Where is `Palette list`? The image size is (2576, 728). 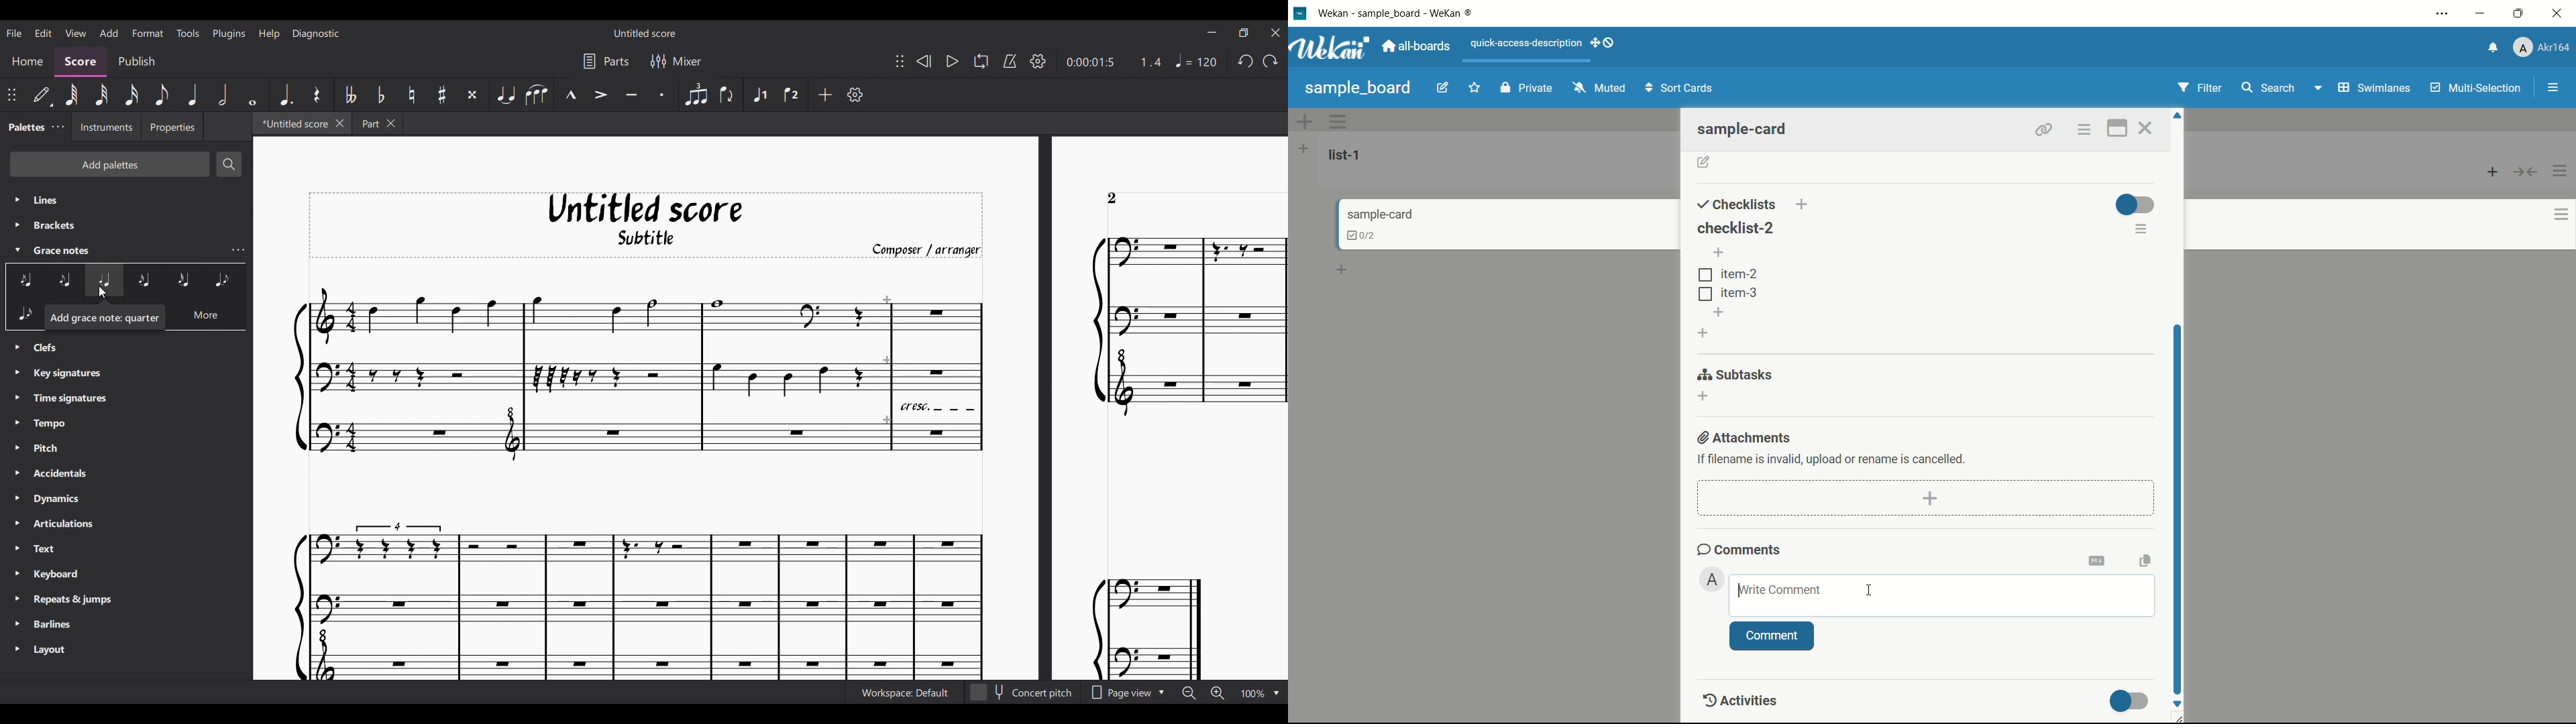
Palette list is located at coordinates (132, 503).